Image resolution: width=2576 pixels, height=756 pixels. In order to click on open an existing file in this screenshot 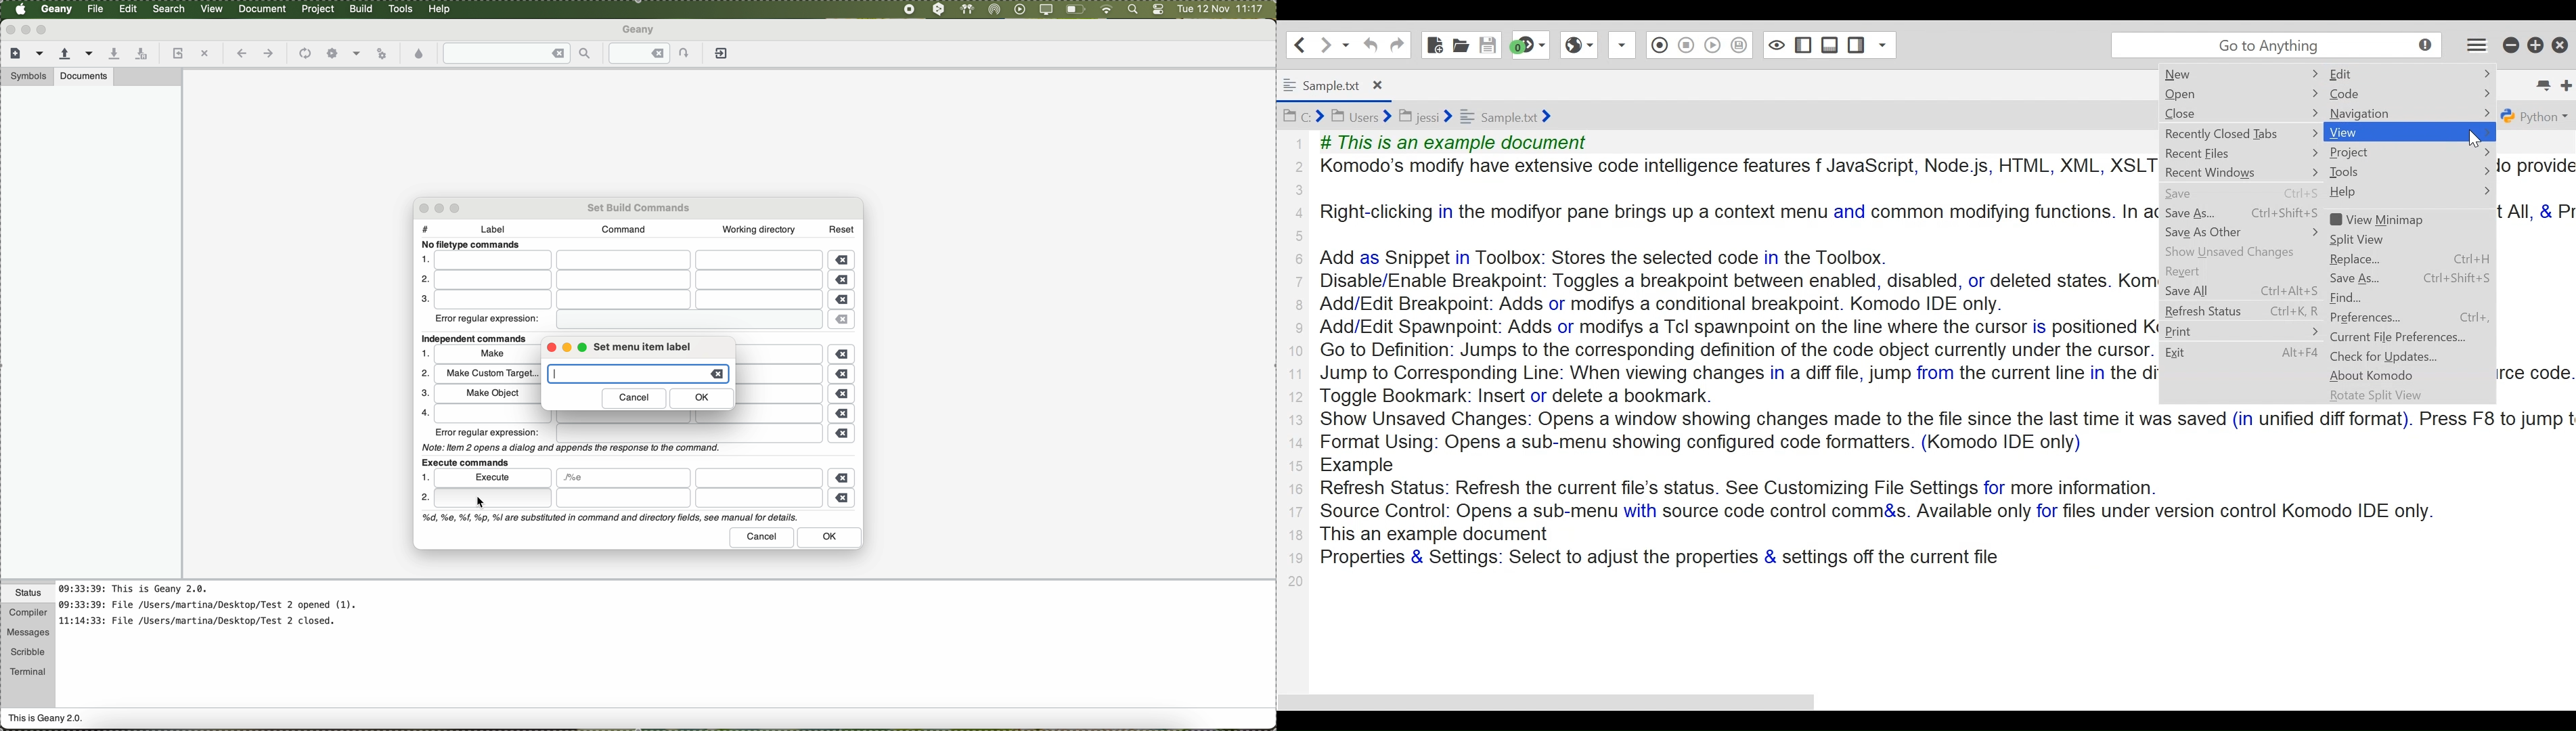, I will do `click(65, 54)`.